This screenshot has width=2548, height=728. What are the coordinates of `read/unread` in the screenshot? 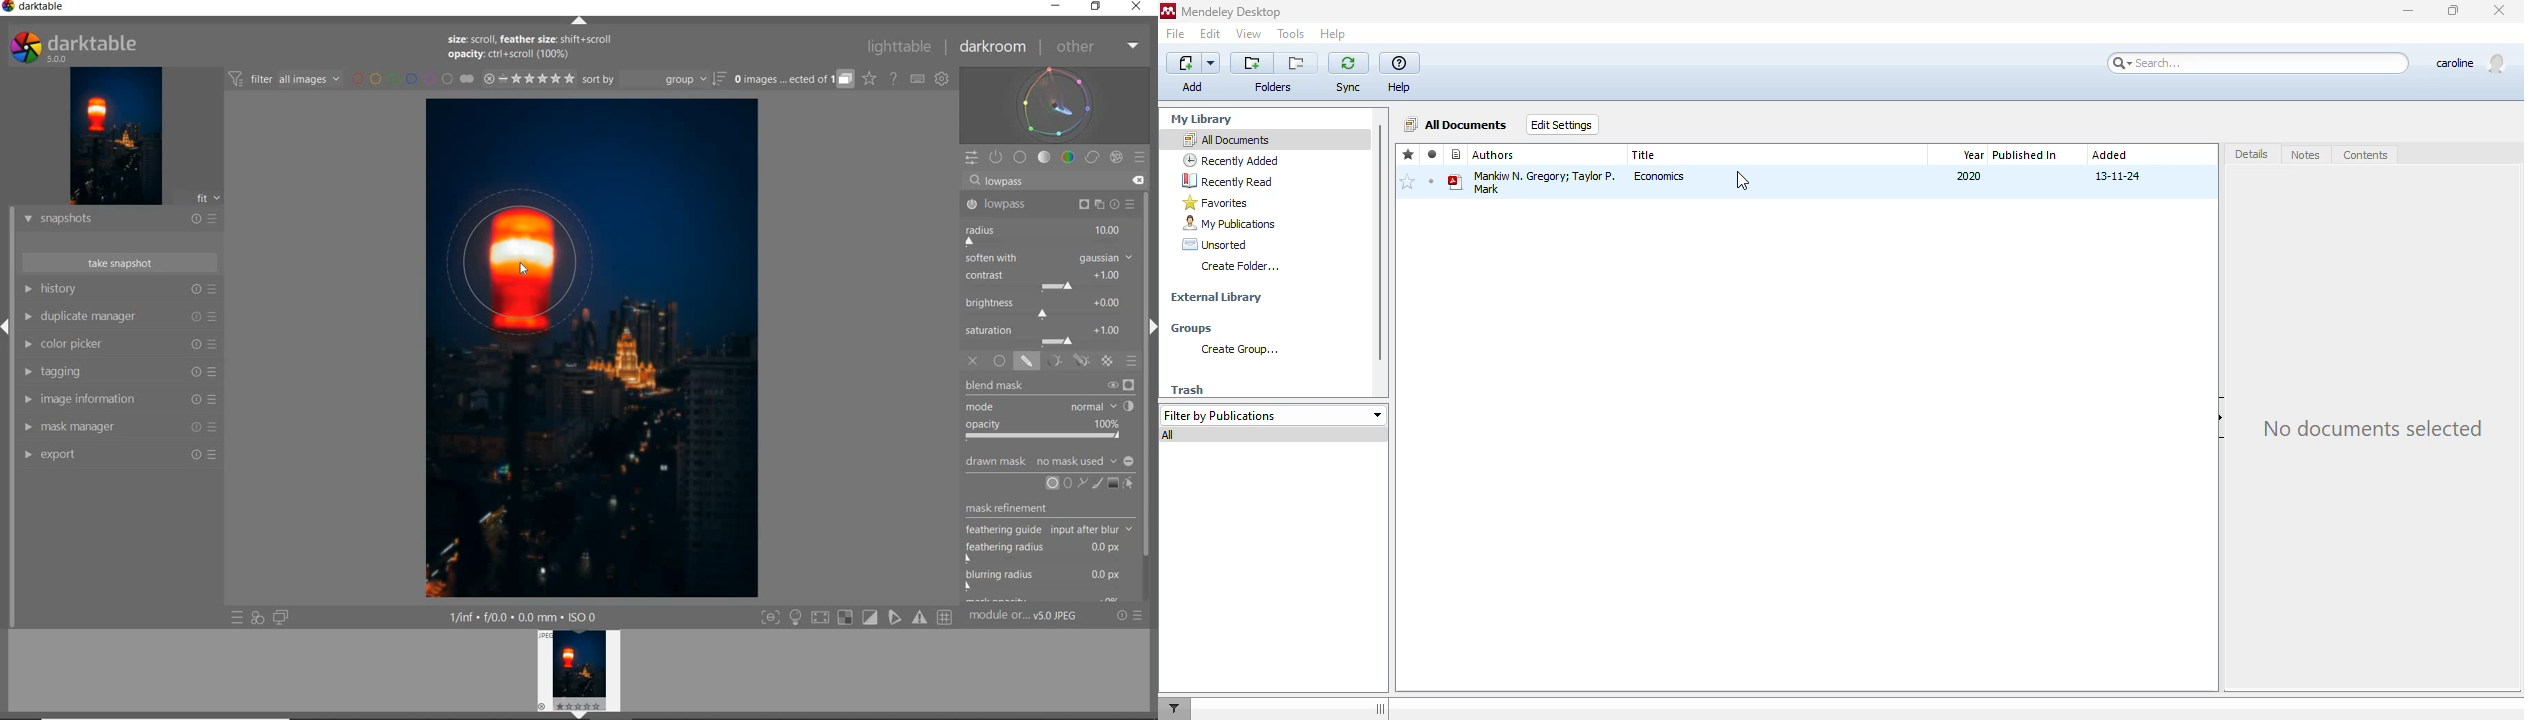 It's located at (1432, 155).